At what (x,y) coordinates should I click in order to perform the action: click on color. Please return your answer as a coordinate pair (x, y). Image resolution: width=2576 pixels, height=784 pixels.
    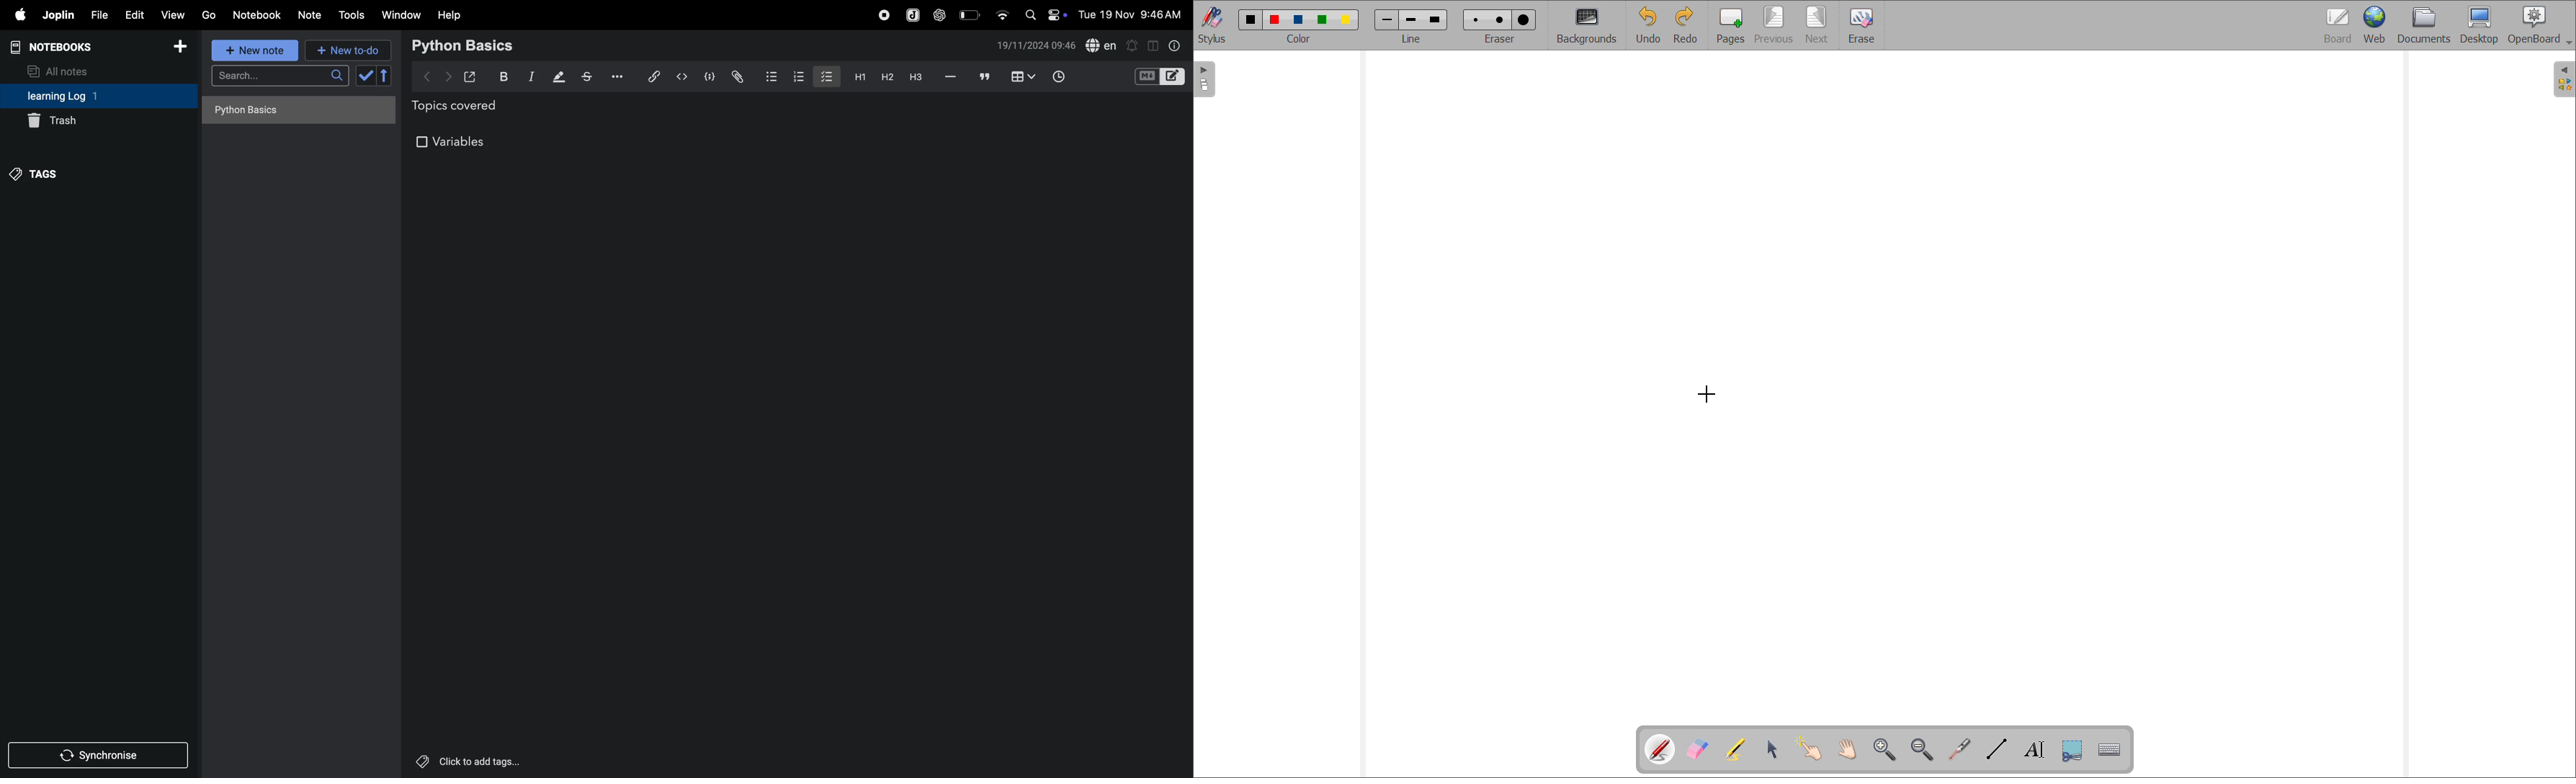
    Looking at the image, I should click on (1276, 19).